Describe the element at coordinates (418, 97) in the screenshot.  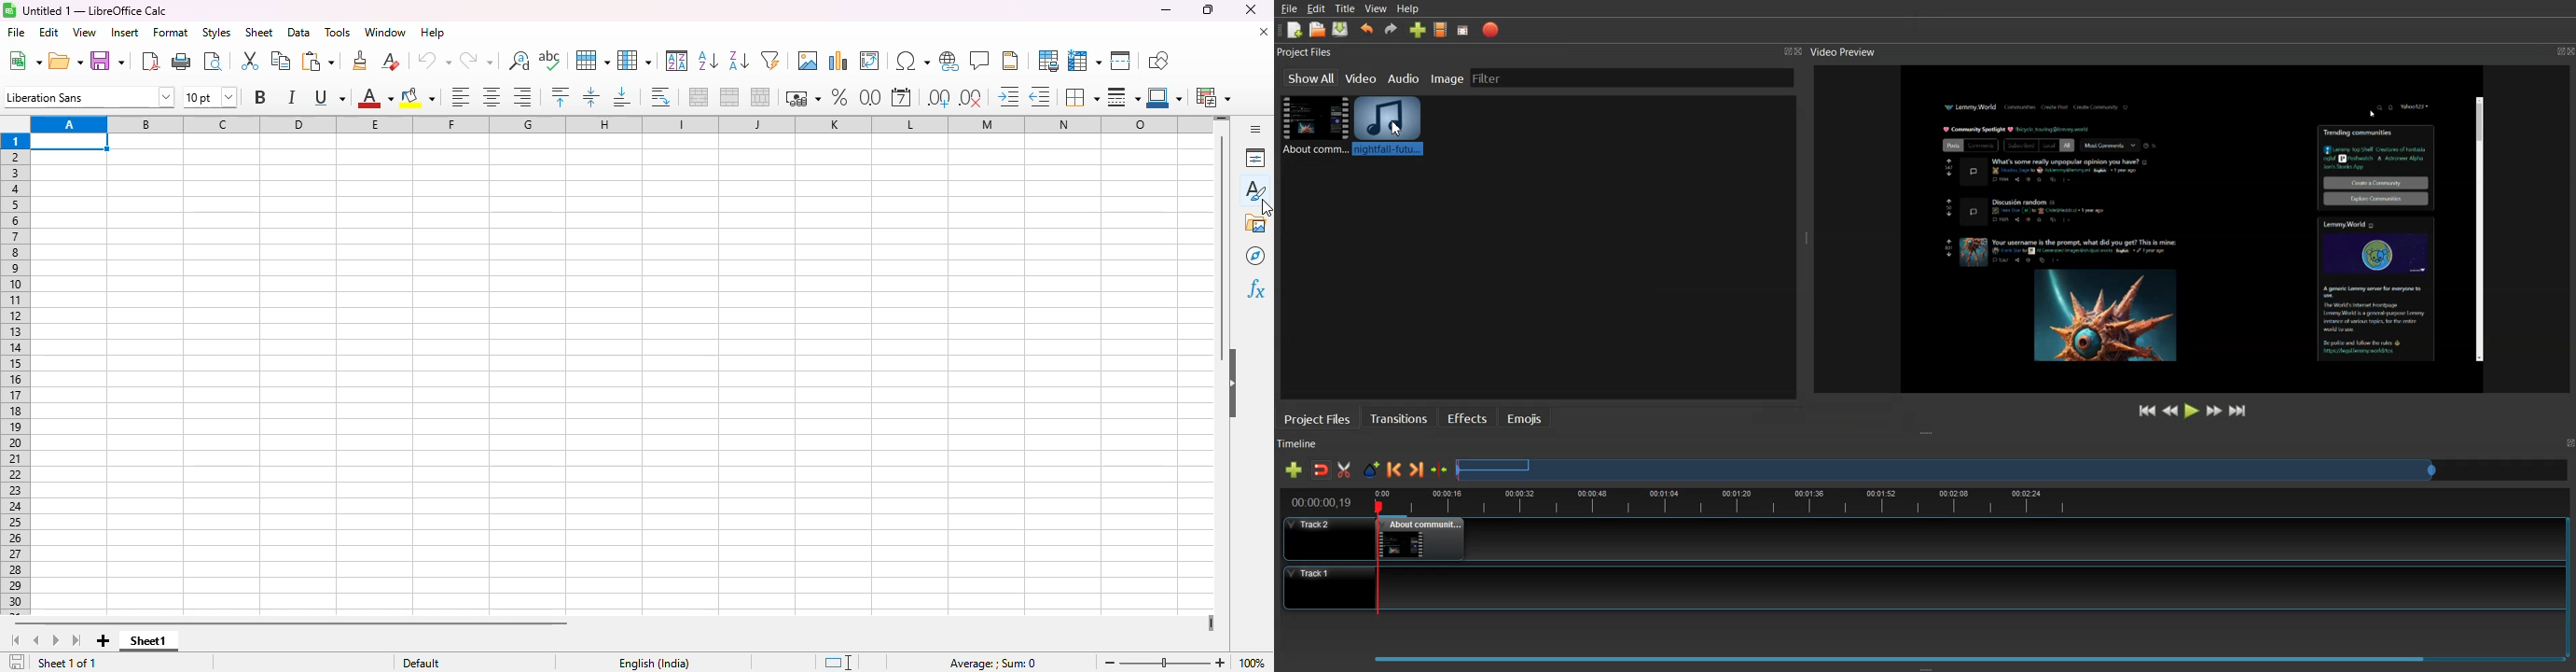
I see `background color` at that location.